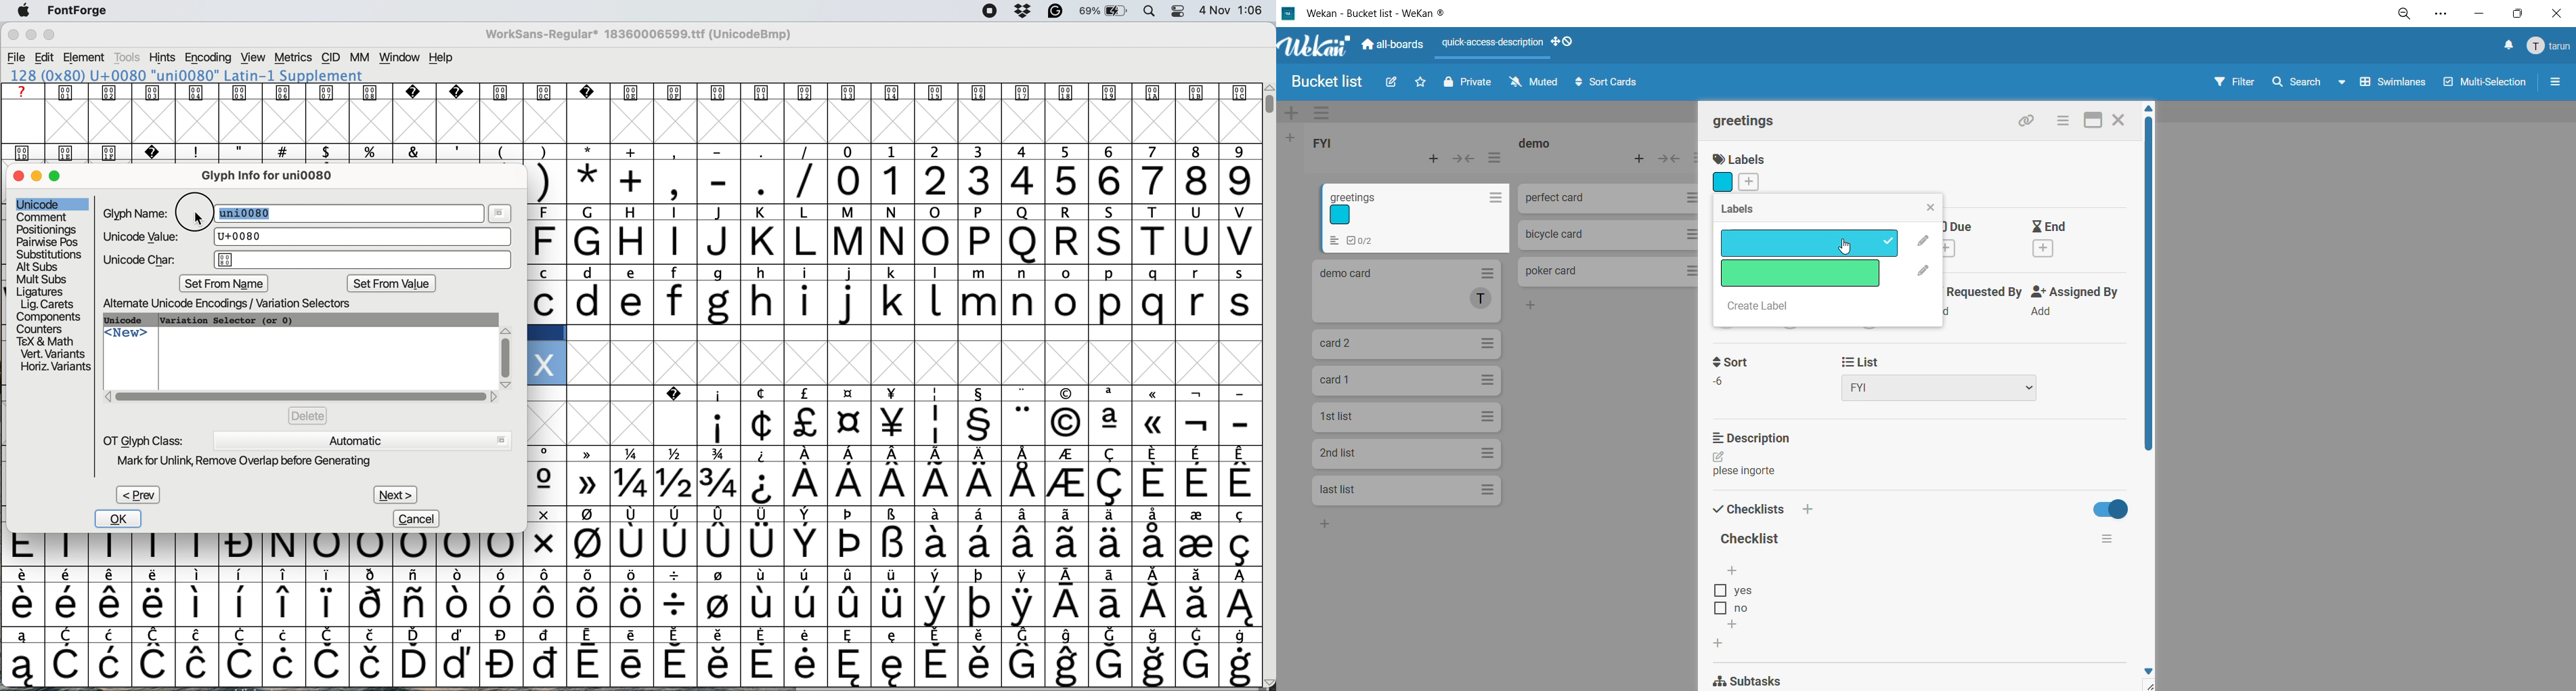  I want to click on SPECIAL CHARACTERS, so click(894, 393).